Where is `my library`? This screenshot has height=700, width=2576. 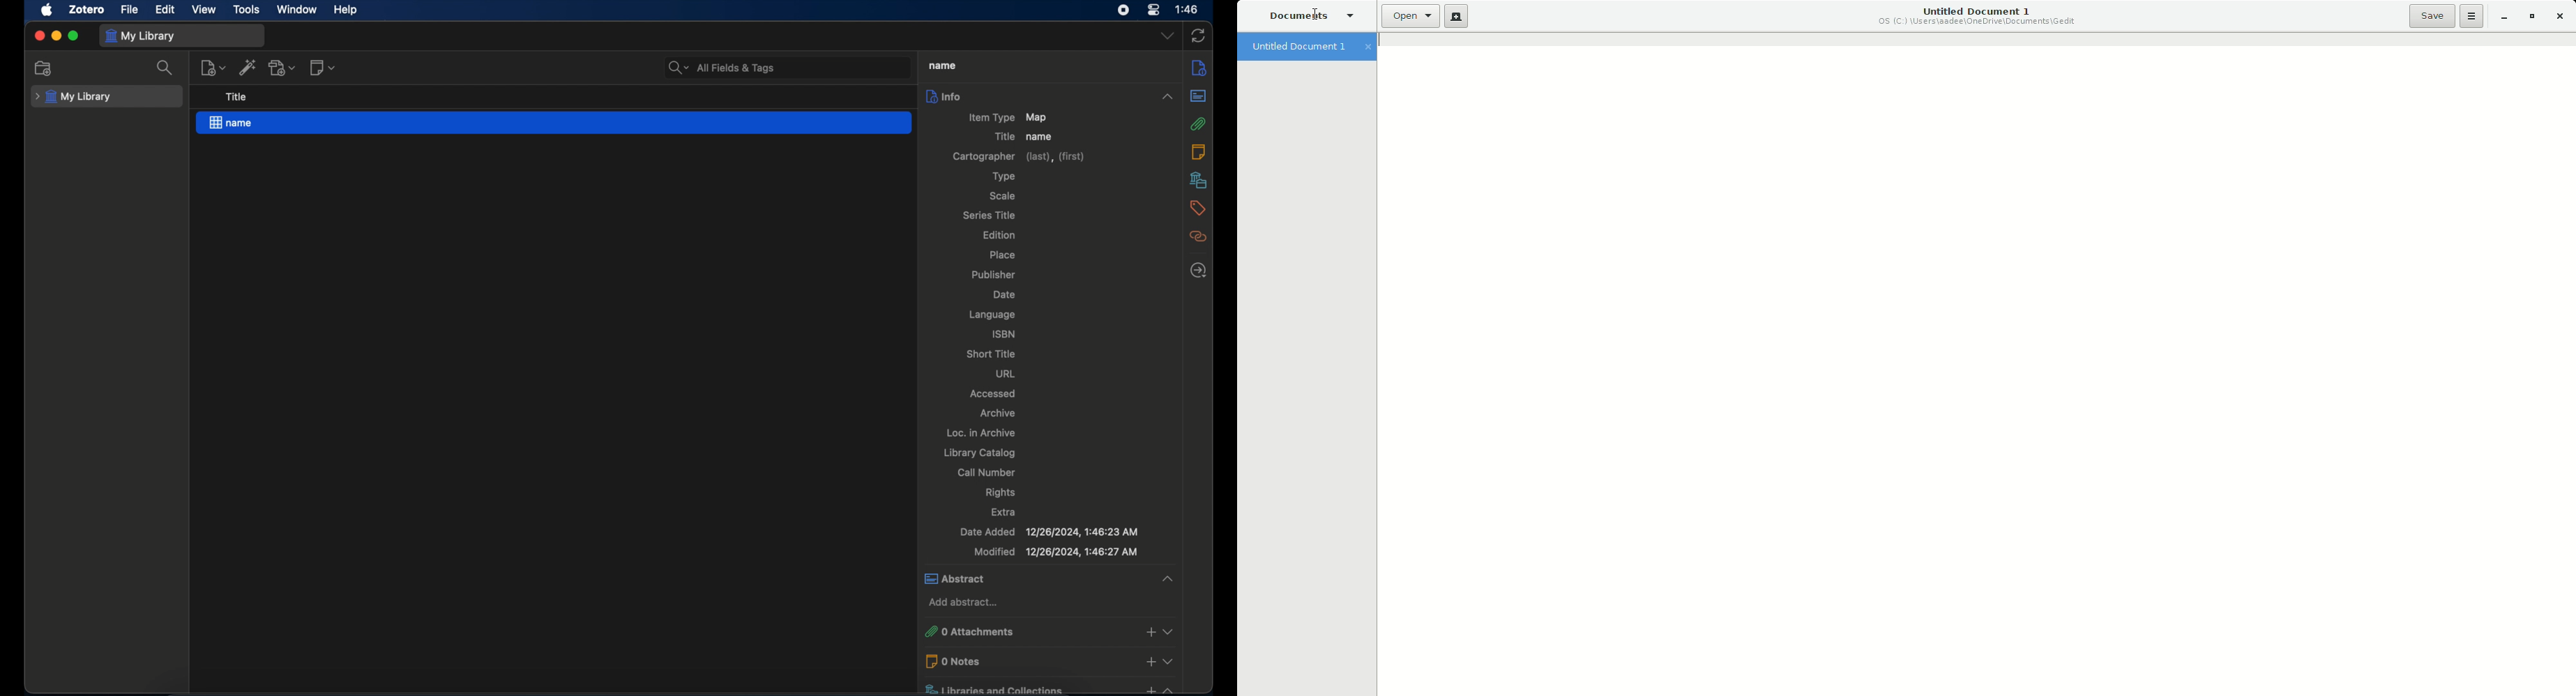
my library is located at coordinates (140, 35).